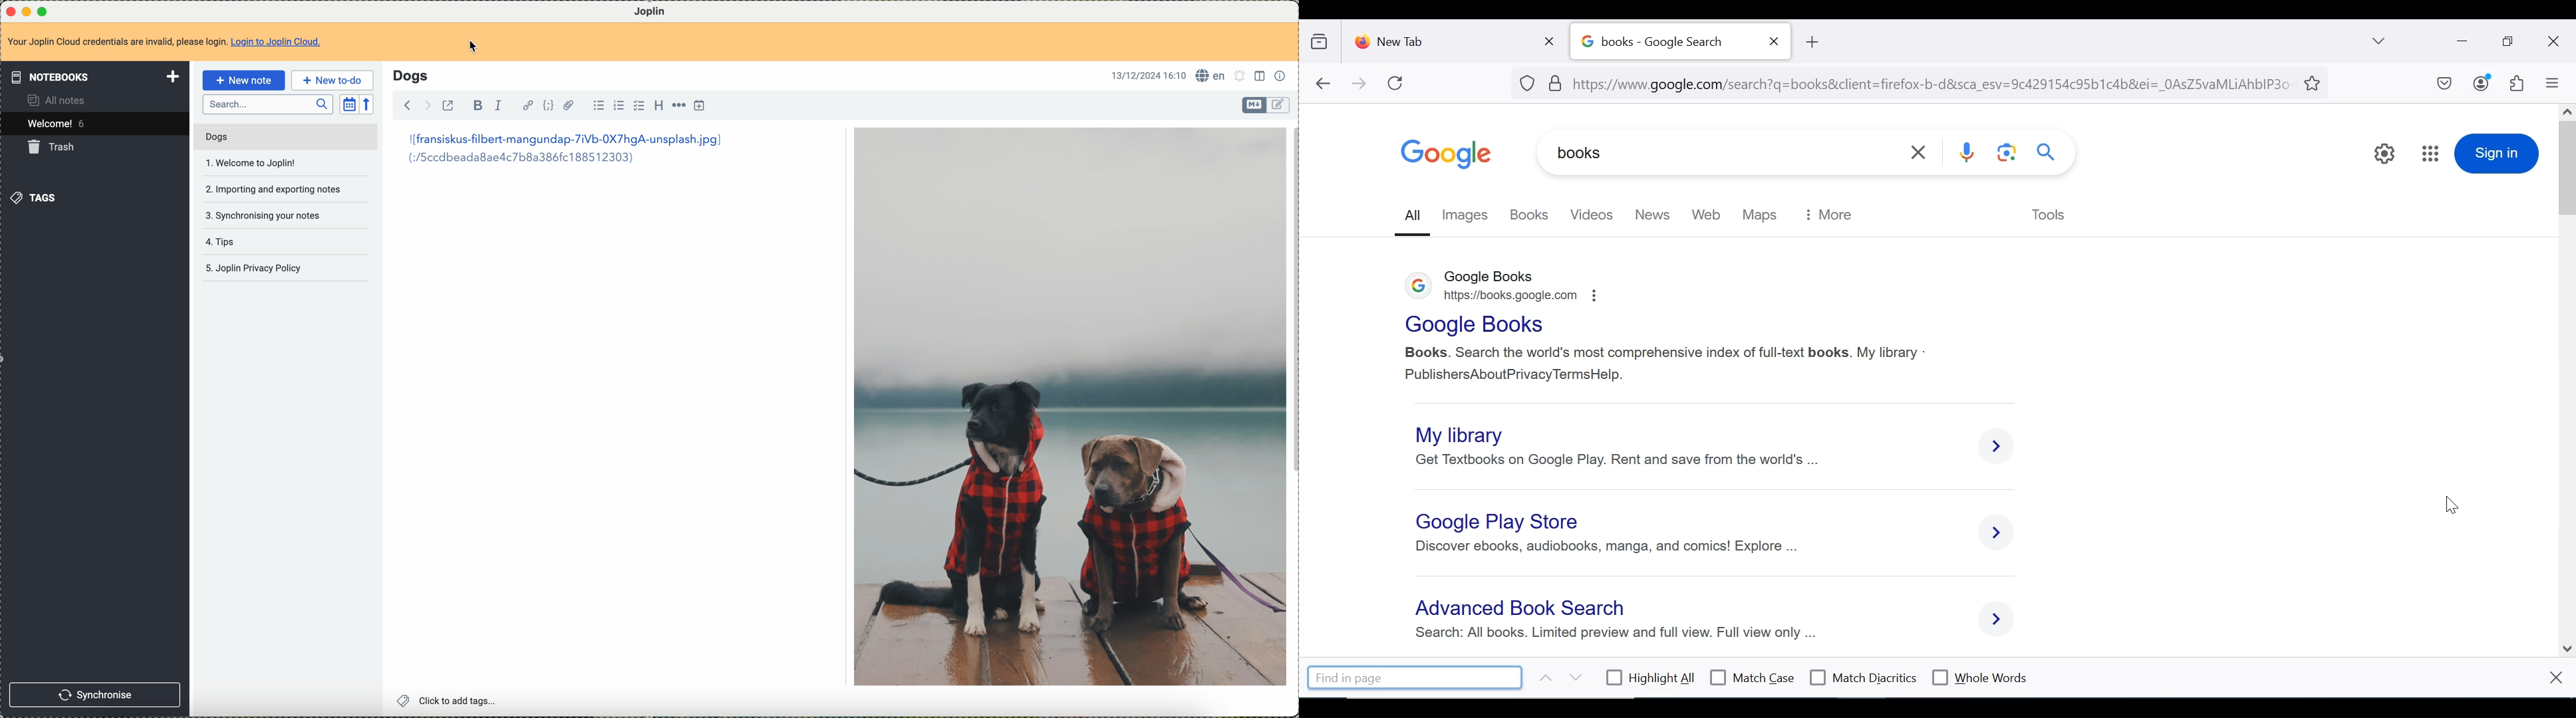 The height and width of the screenshot is (728, 2576). I want to click on google books, so click(1496, 275).